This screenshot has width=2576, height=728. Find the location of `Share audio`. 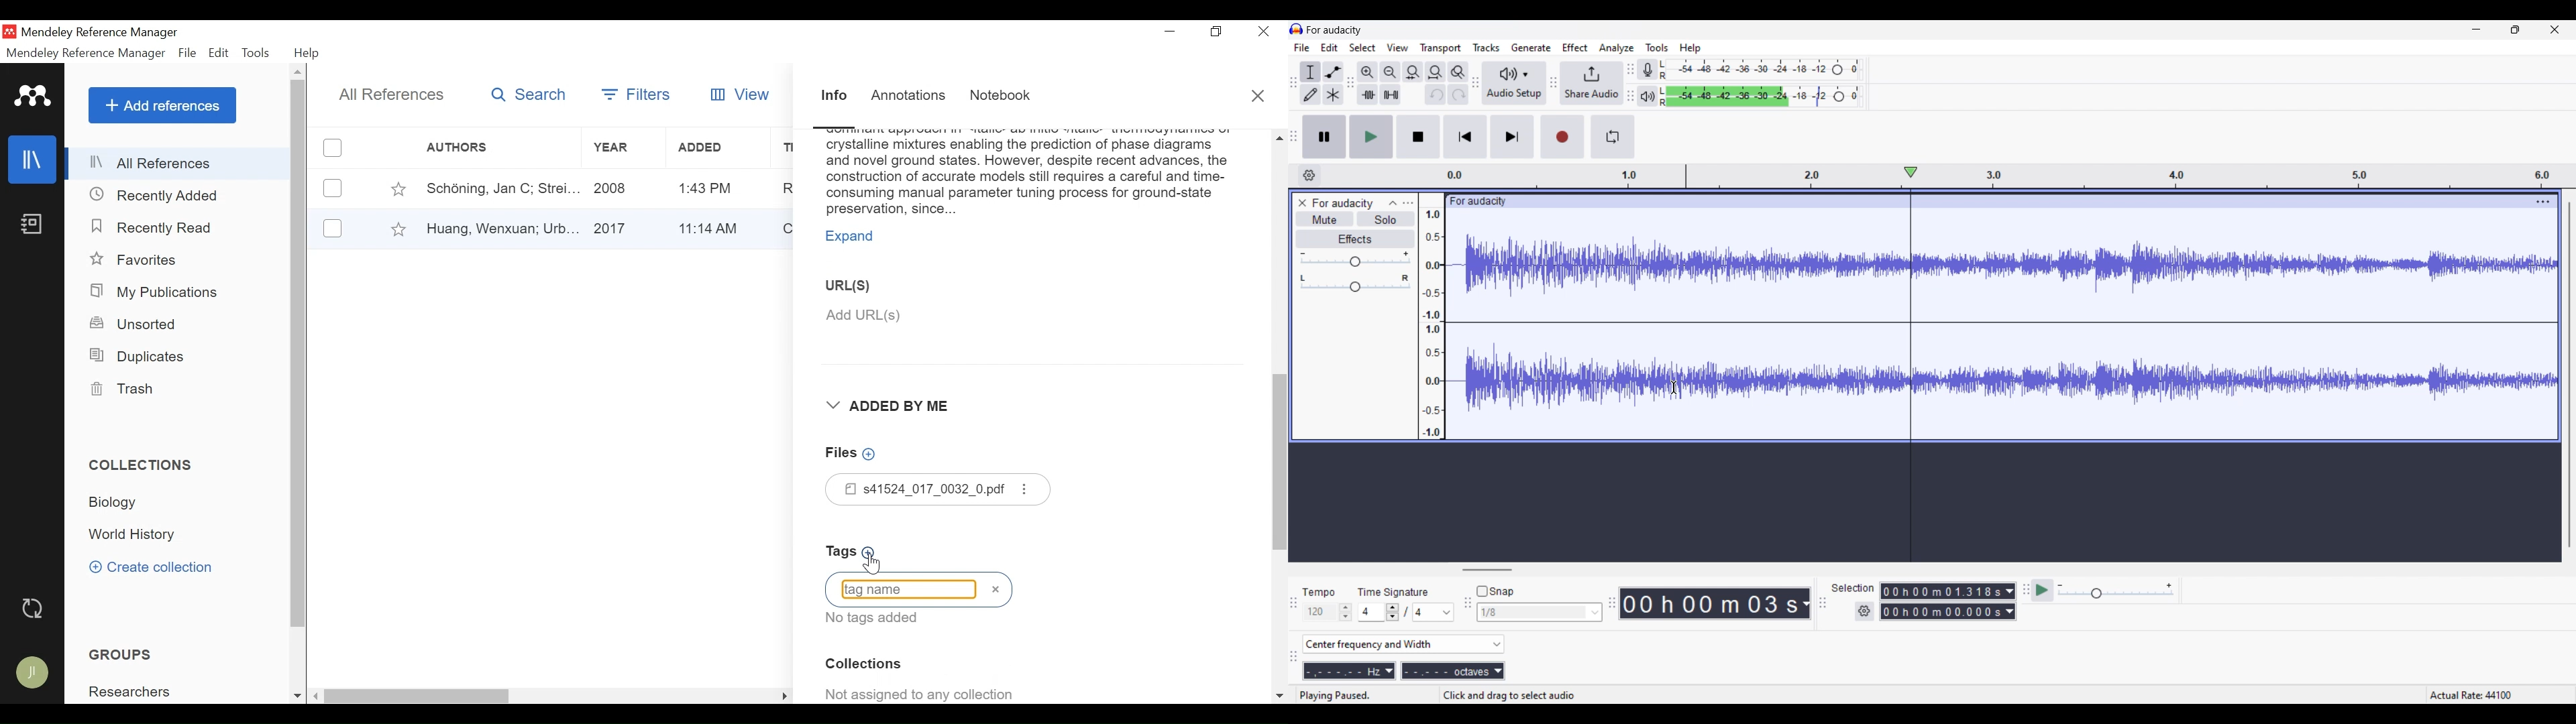

Share audio is located at coordinates (1591, 82).